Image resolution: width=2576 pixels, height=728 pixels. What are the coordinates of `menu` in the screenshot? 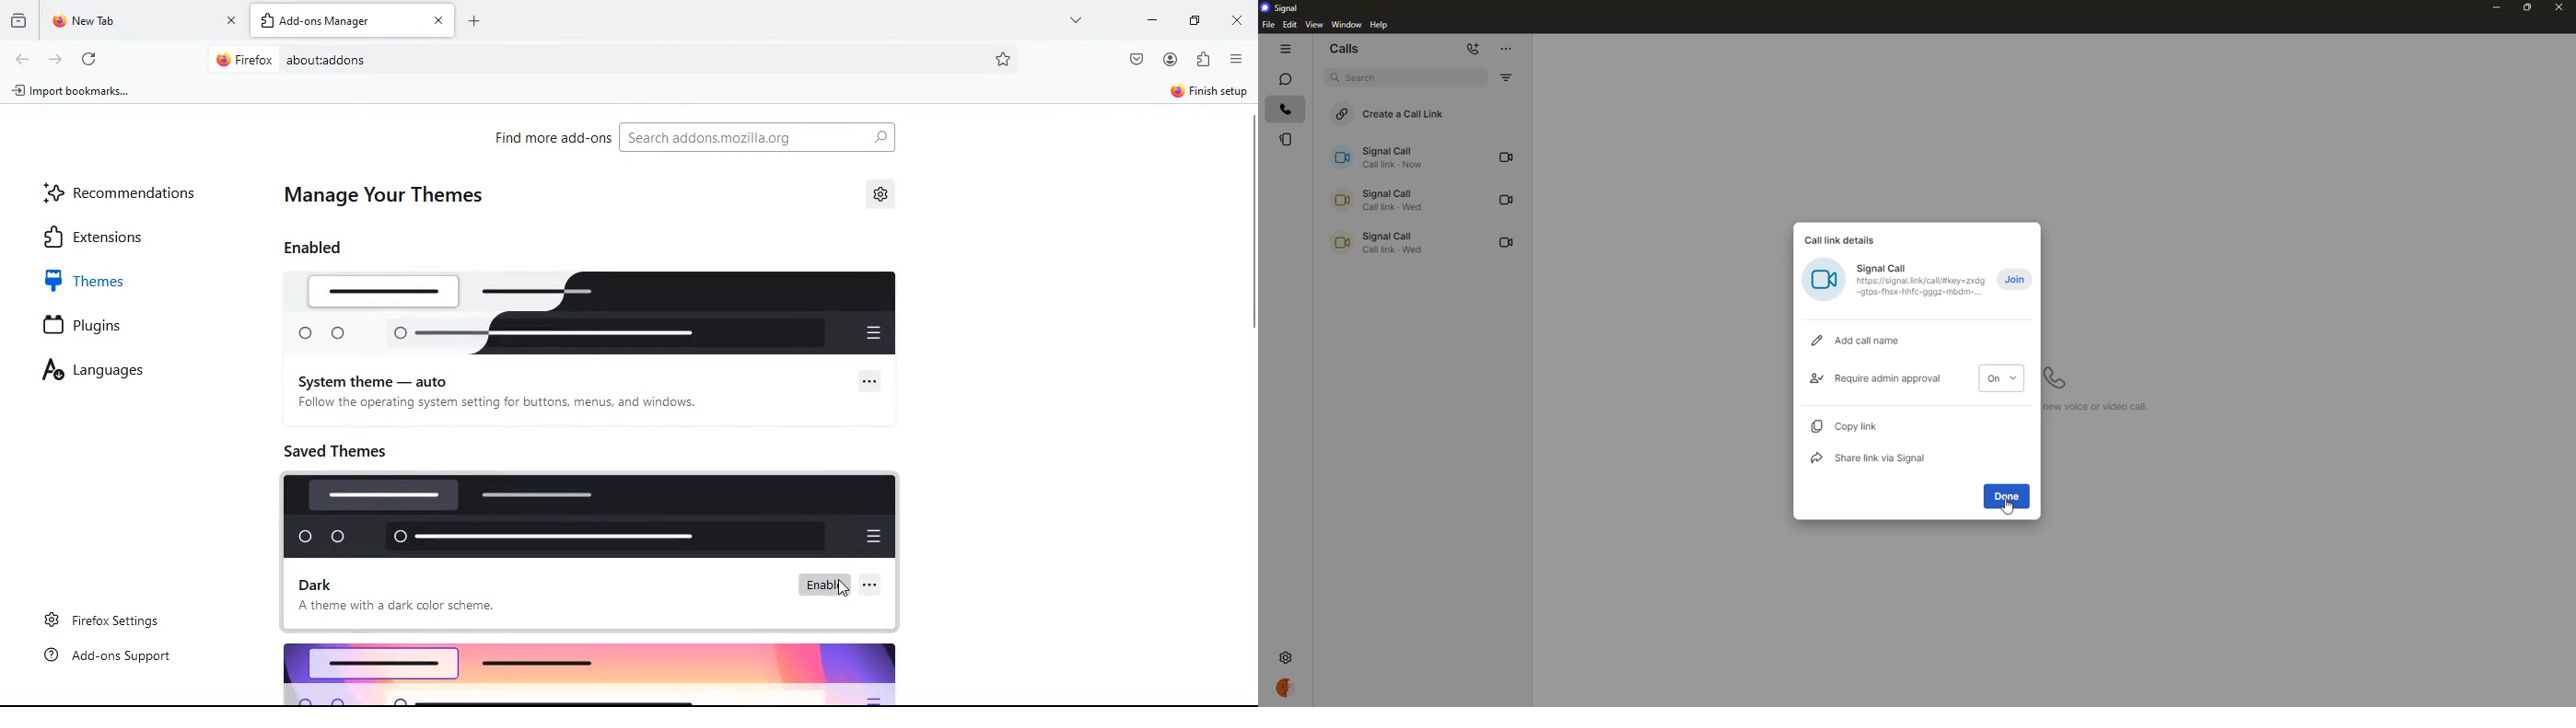 It's located at (1235, 59).